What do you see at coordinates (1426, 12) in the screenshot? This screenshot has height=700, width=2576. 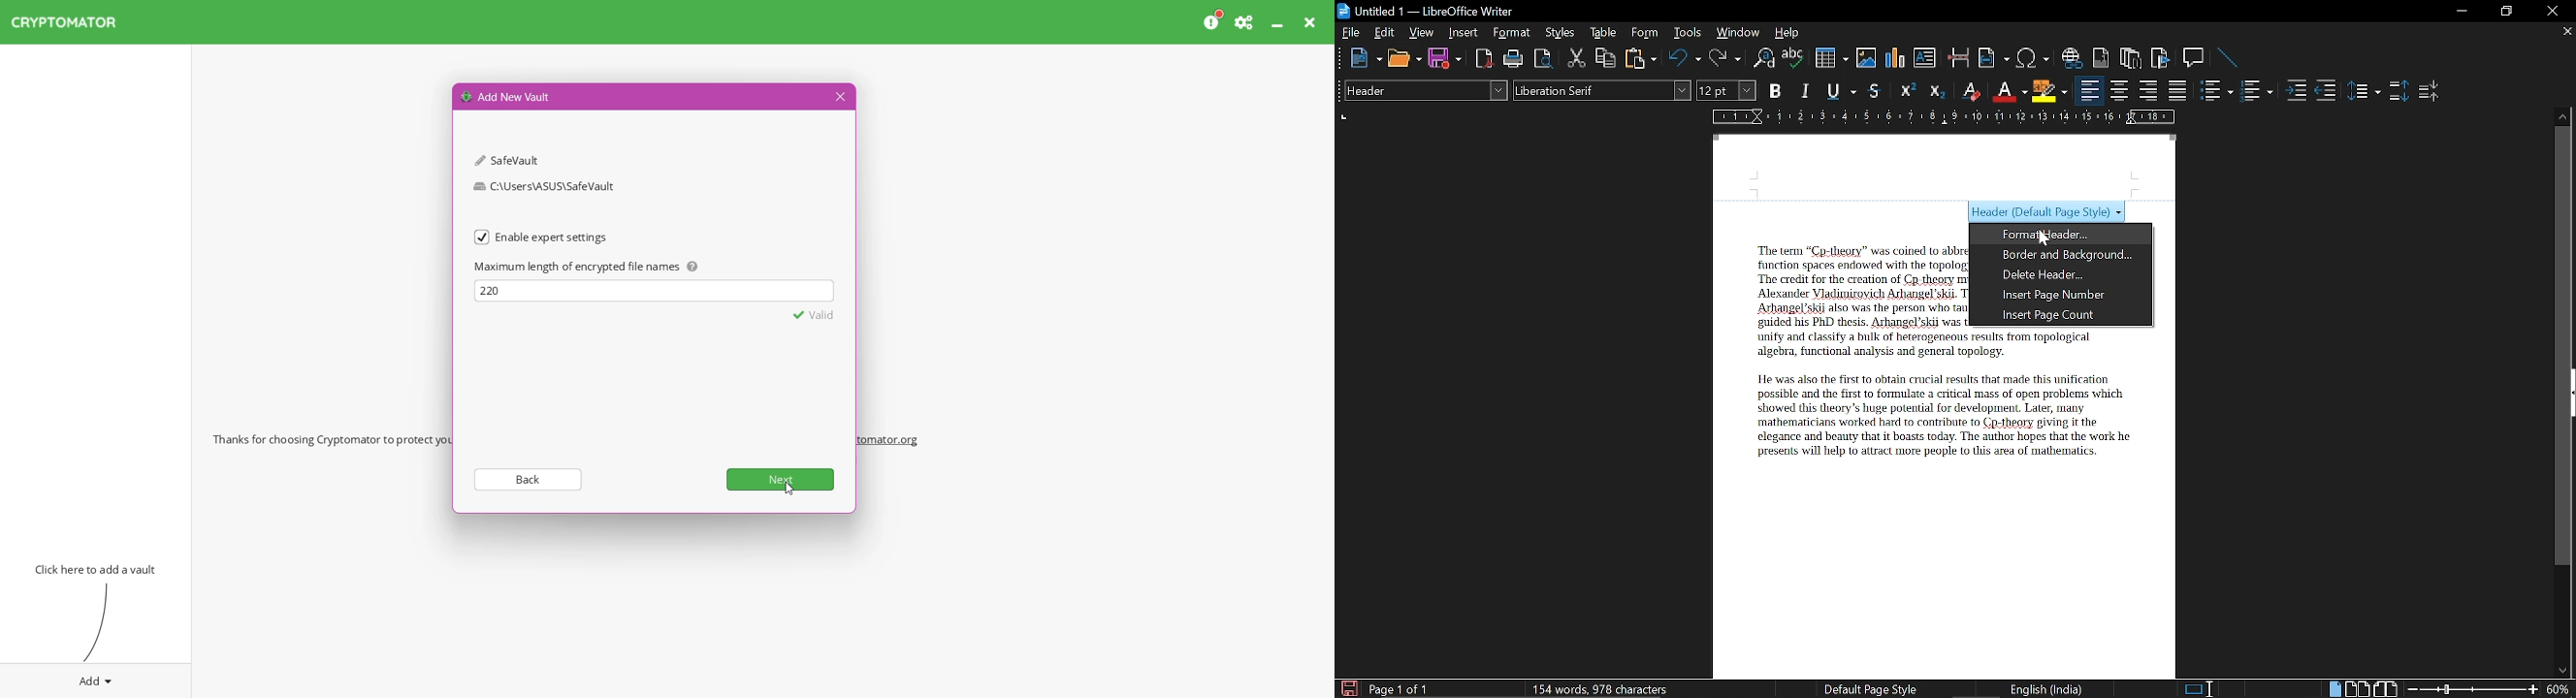 I see `Current window` at bounding box center [1426, 12].